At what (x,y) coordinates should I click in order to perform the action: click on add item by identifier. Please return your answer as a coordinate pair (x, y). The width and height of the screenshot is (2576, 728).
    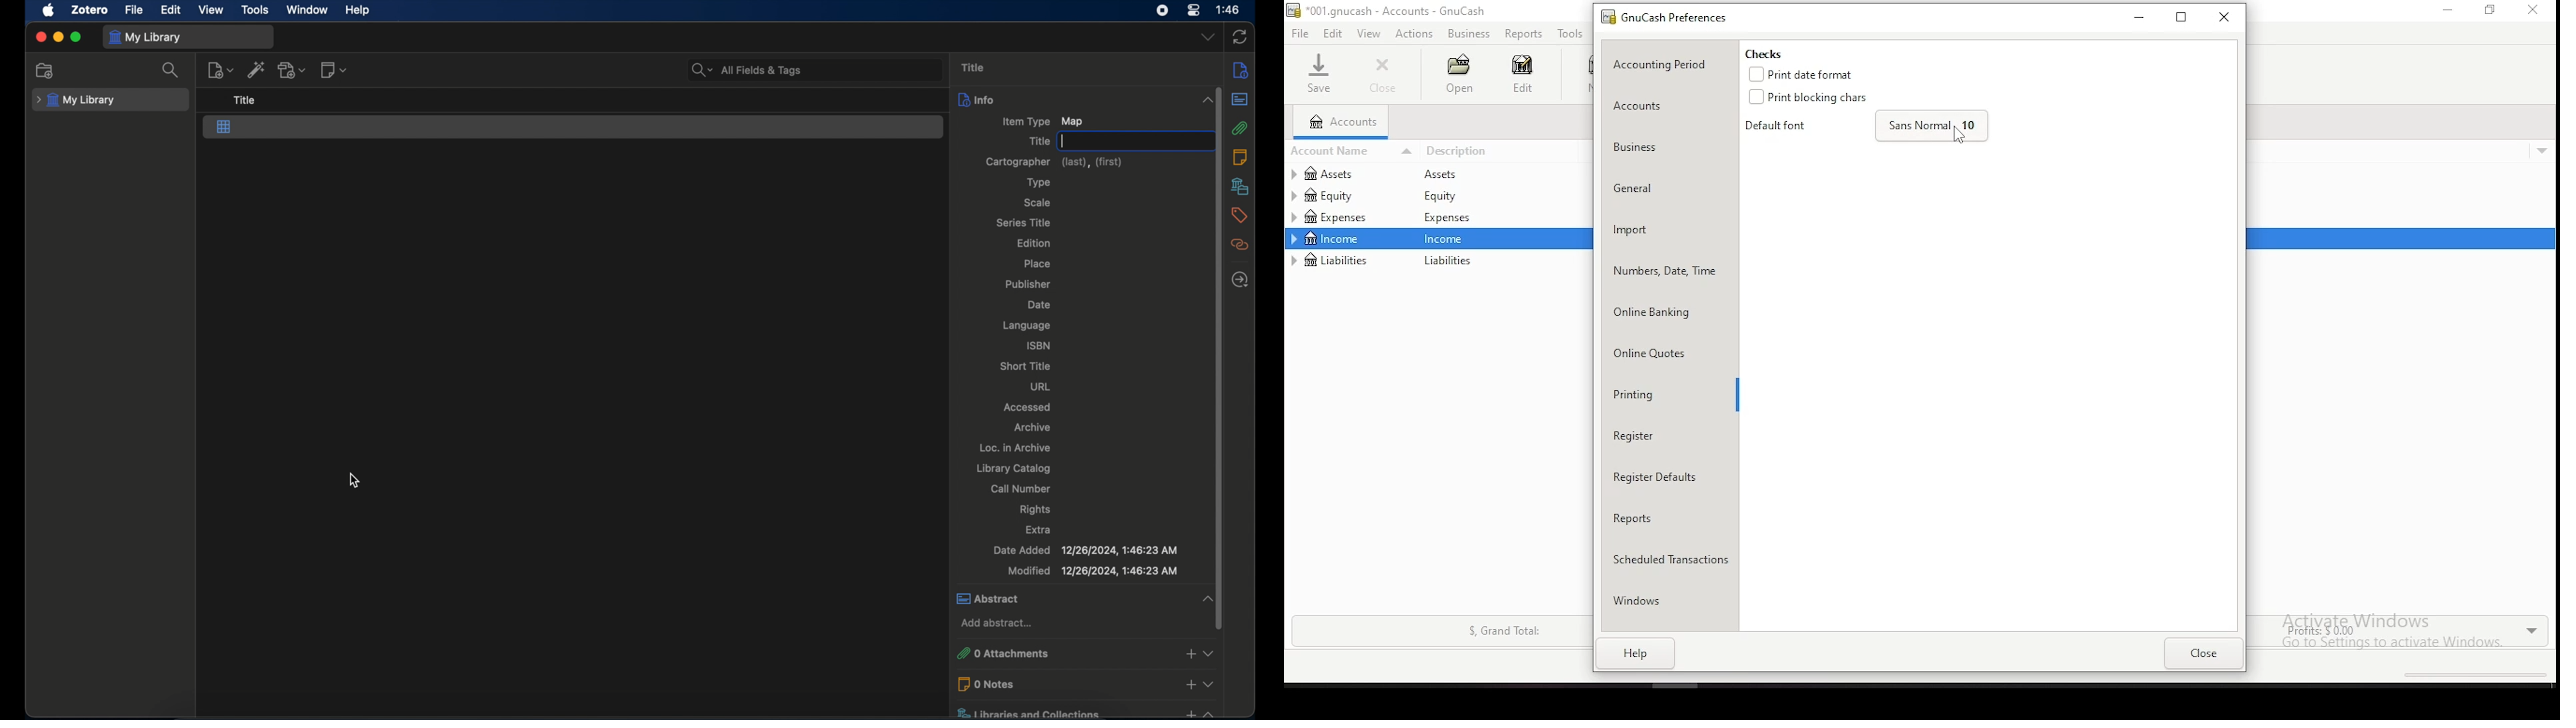
    Looking at the image, I should click on (257, 69).